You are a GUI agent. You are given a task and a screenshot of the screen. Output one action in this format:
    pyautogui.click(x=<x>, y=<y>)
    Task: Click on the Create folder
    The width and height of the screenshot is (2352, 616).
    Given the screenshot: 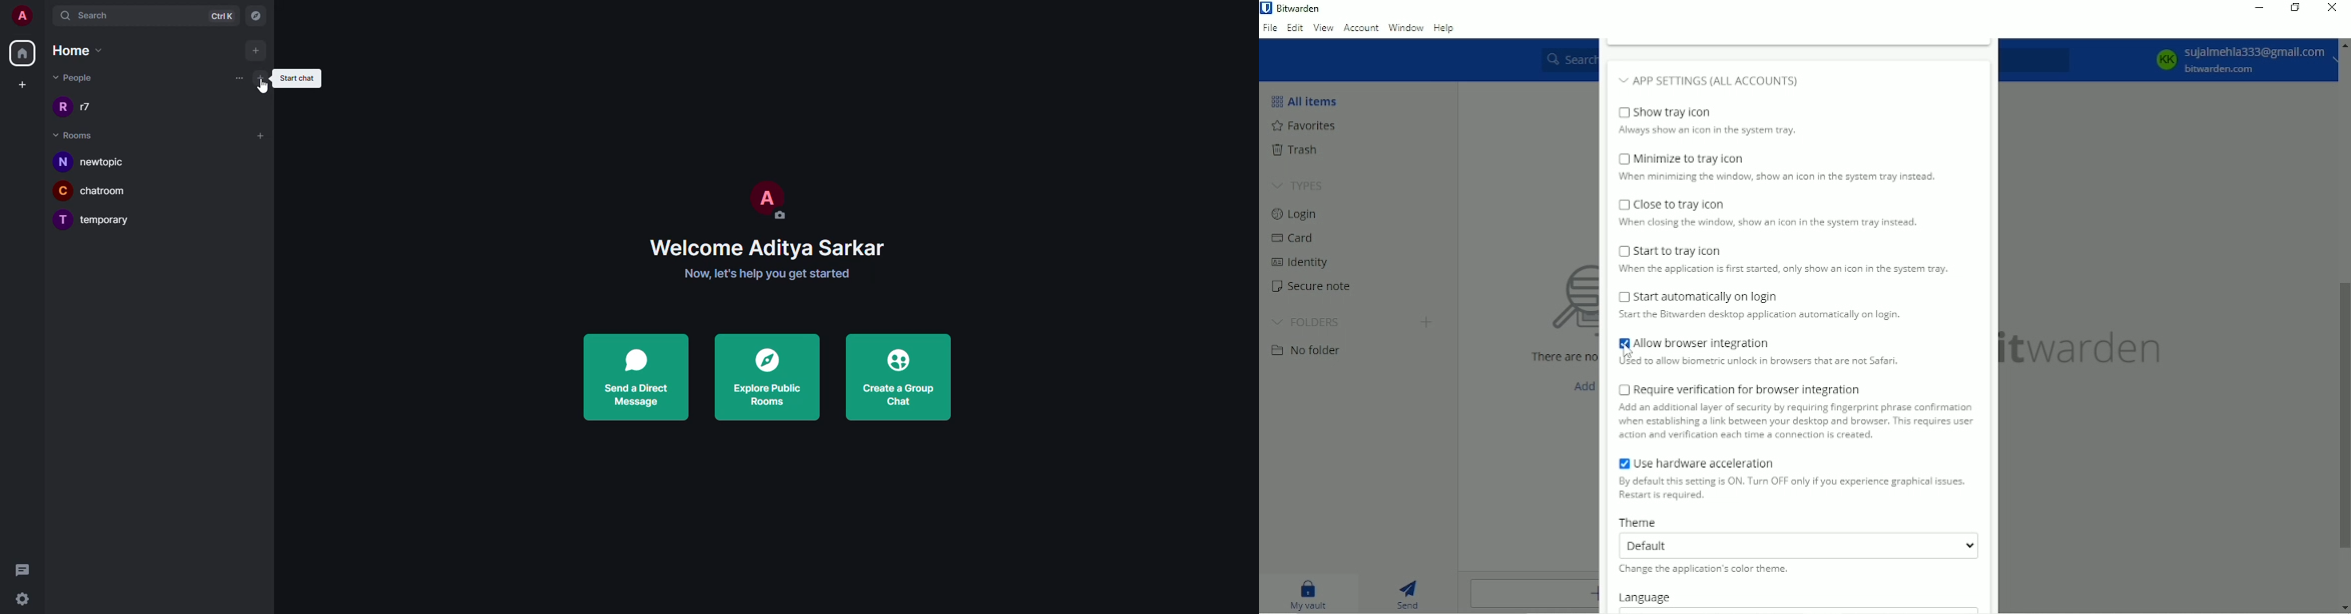 What is the action you would take?
    pyautogui.click(x=1428, y=321)
    